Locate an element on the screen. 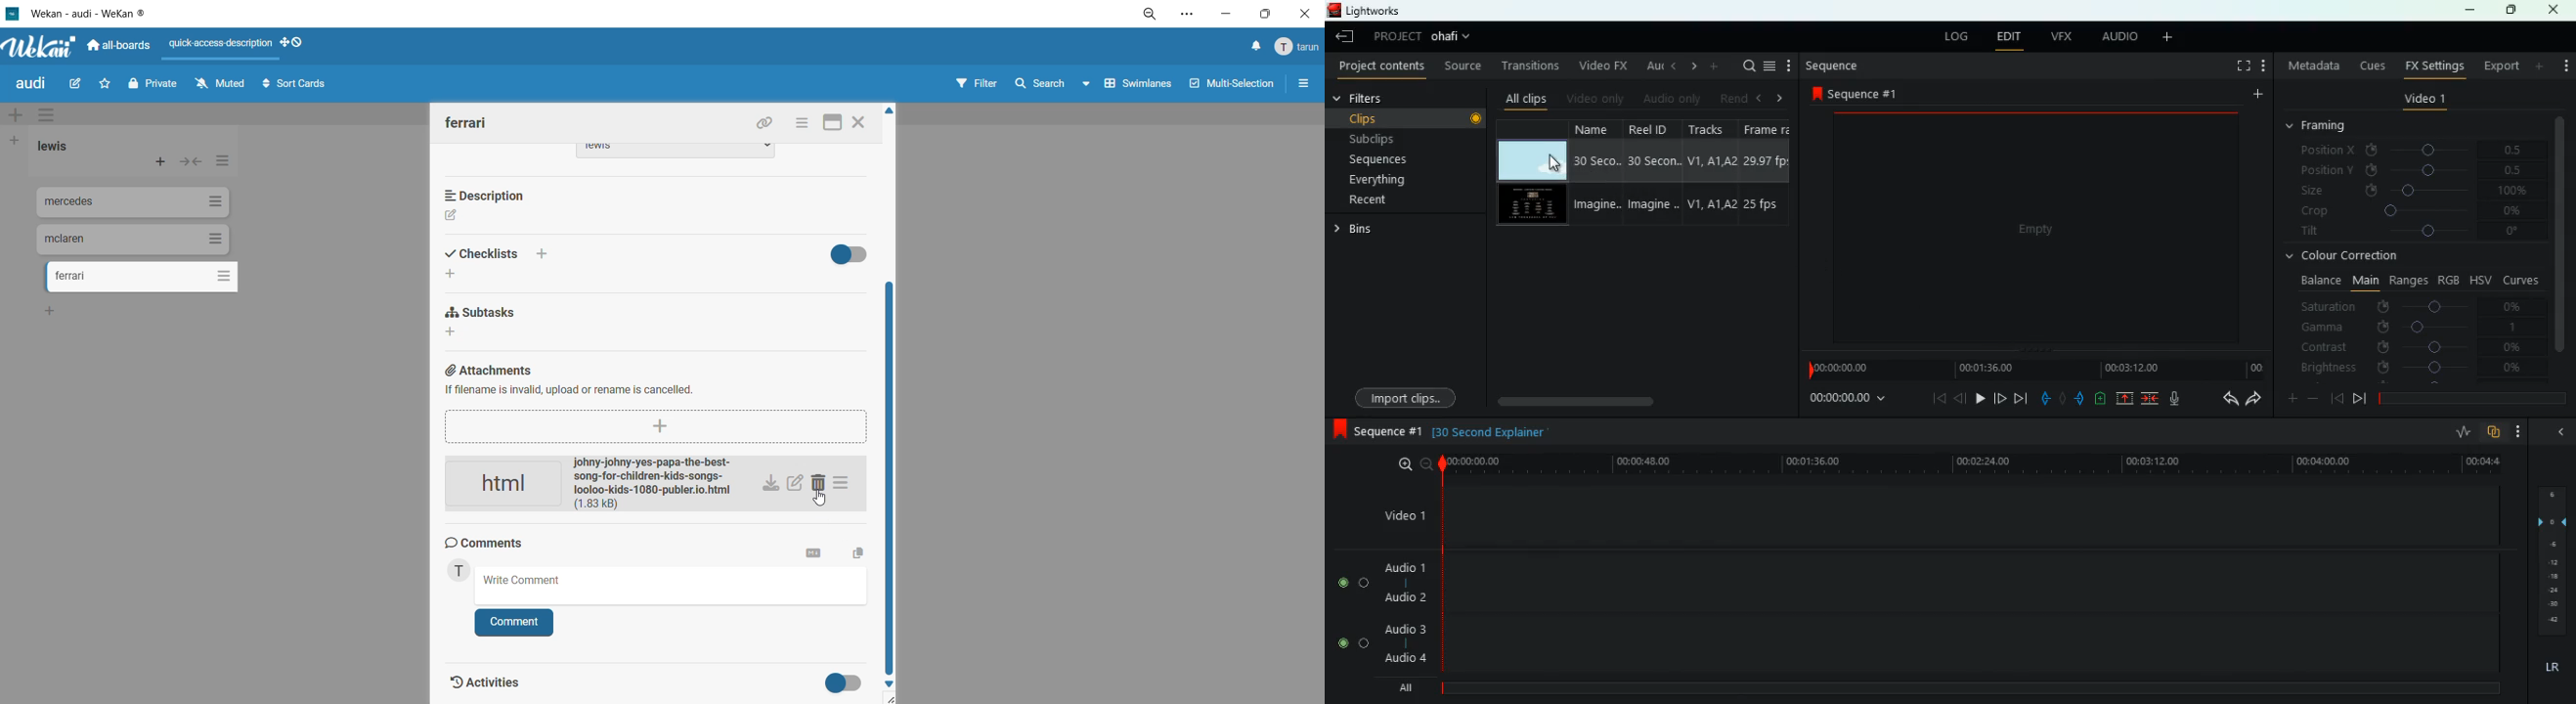 This screenshot has width=2576, height=728. multiselections is located at coordinates (1229, 86).